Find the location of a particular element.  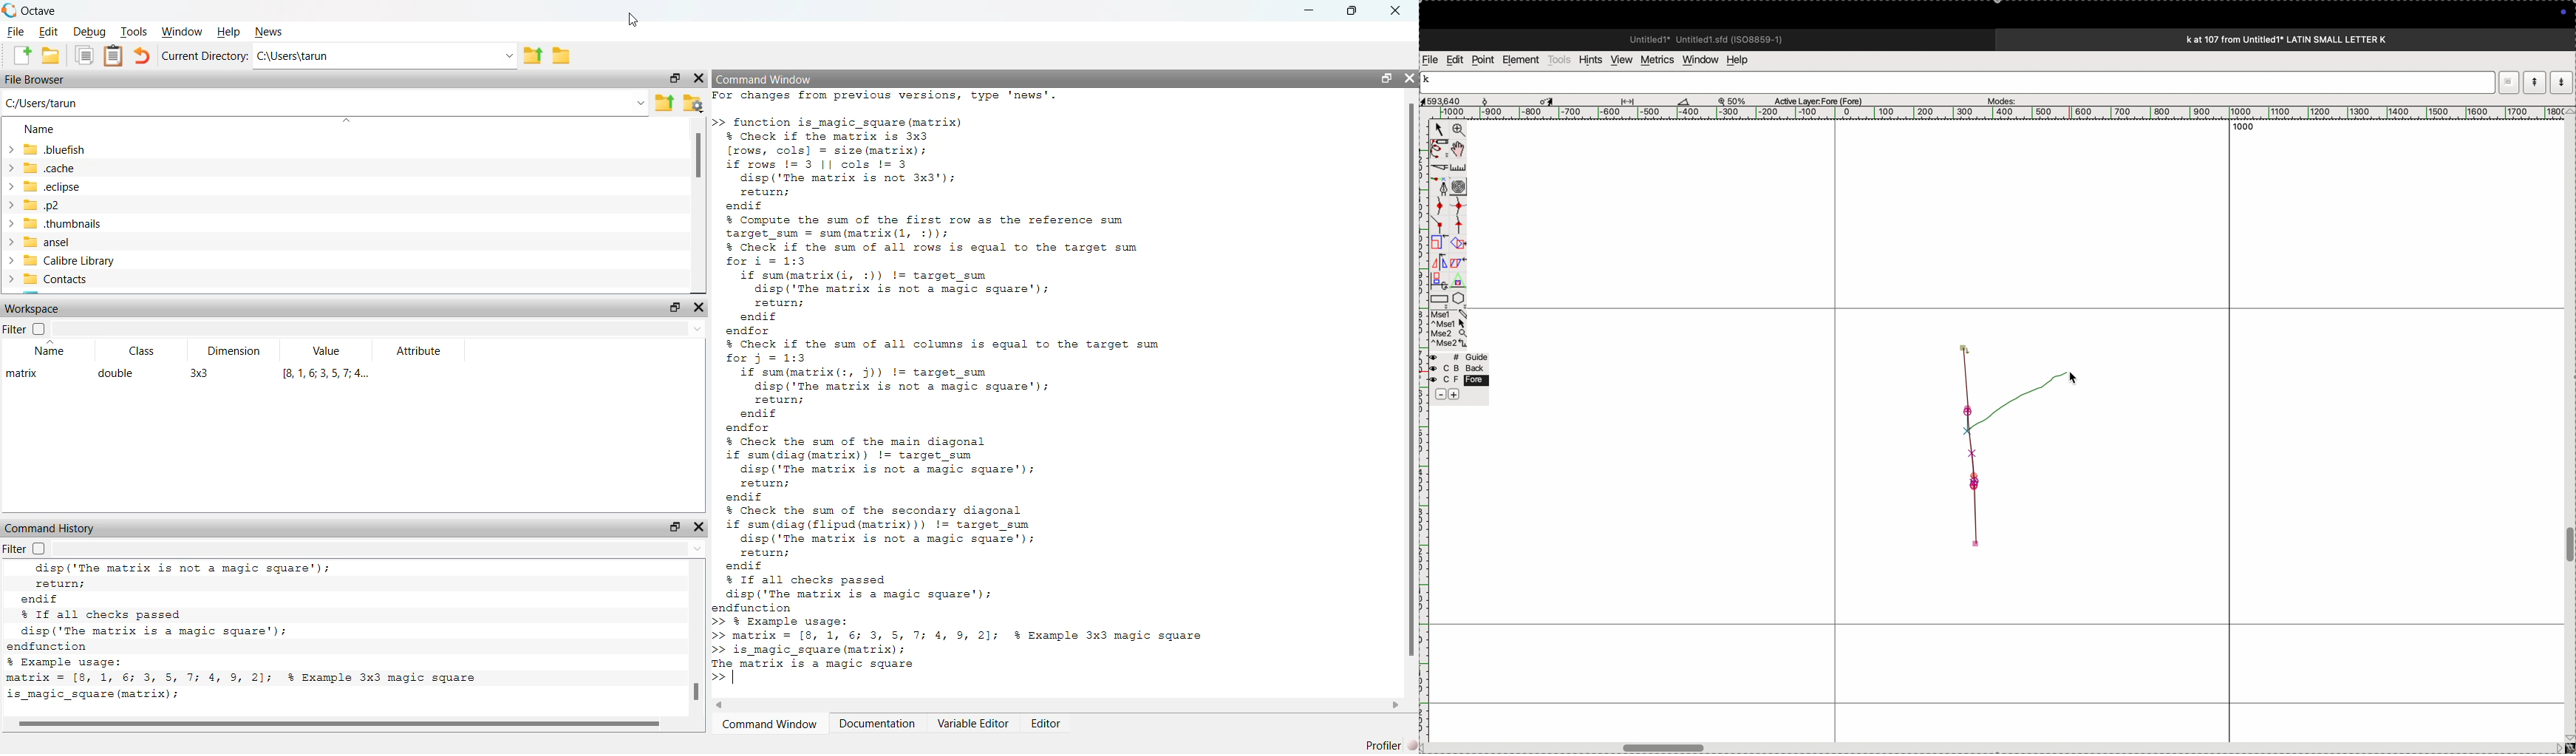

Variable Editor is located at coordinates (974, 723).